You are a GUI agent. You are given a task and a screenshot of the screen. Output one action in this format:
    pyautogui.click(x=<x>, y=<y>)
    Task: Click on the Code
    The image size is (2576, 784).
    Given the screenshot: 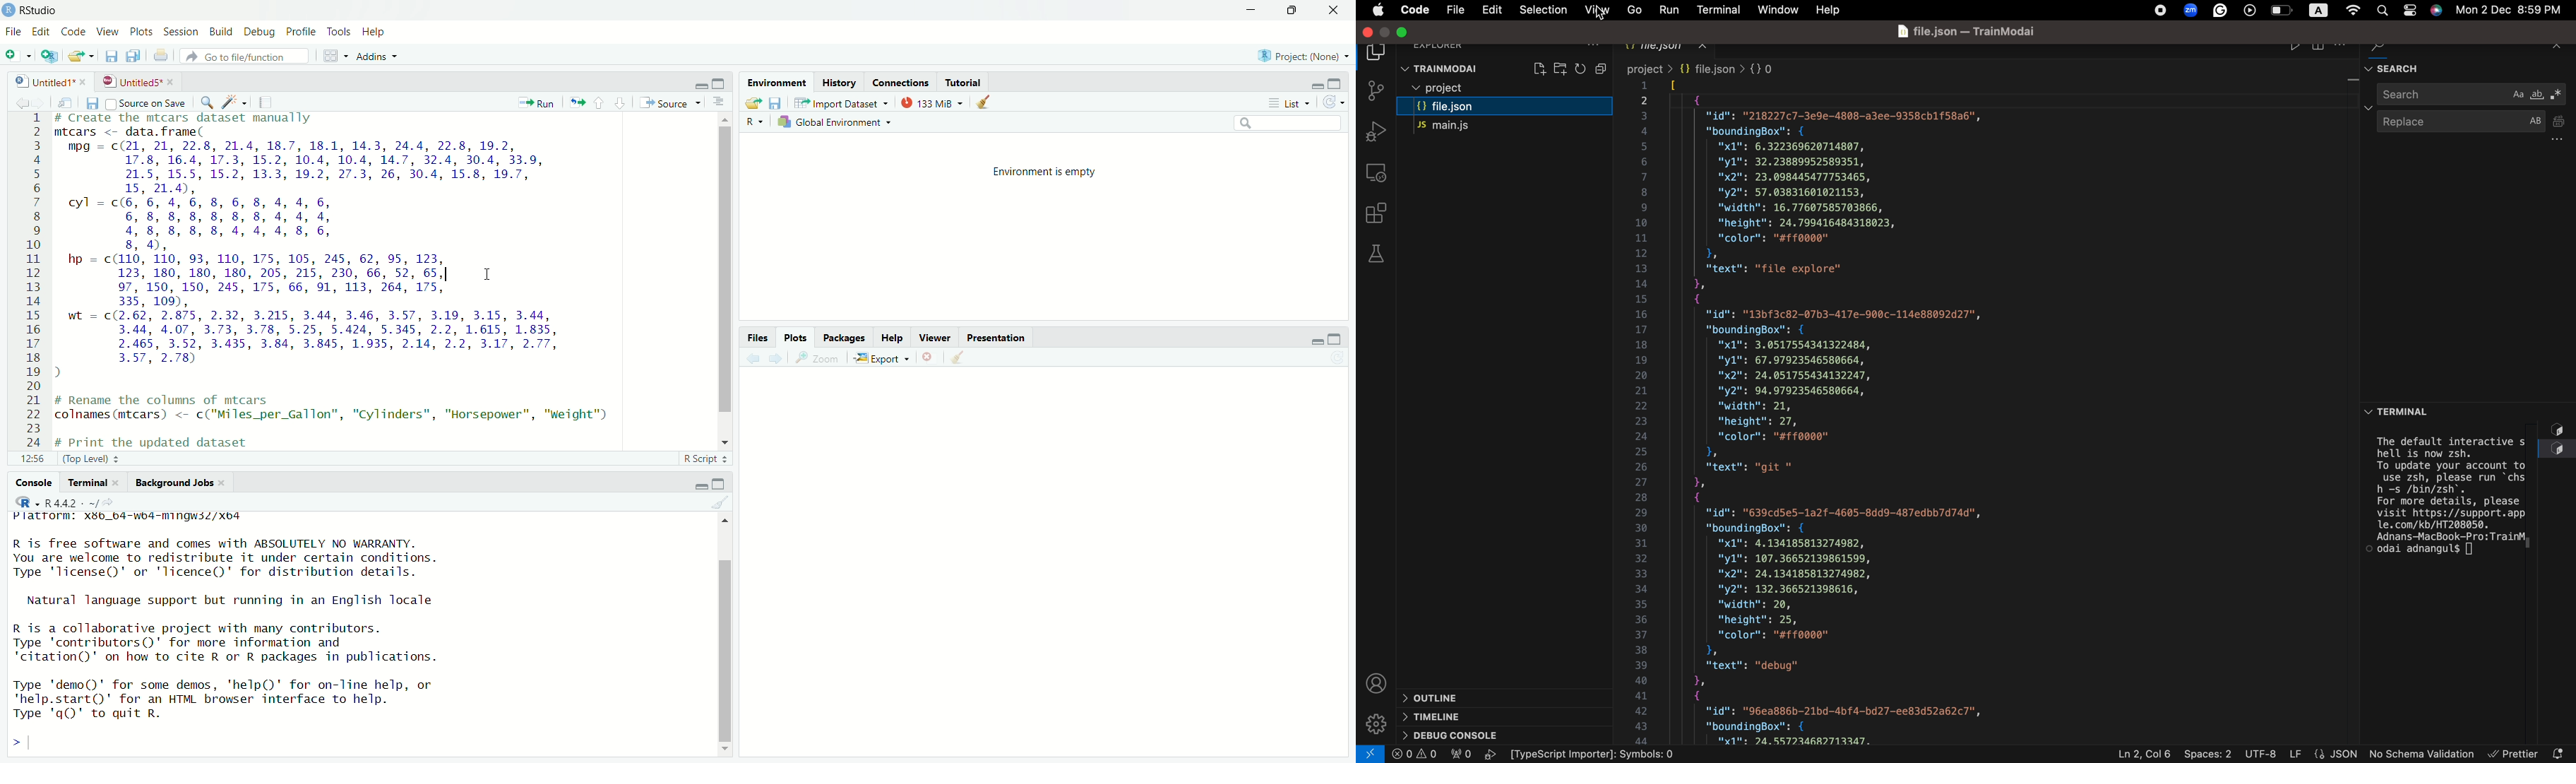 What is the action you would take?
    pyautogui.click(x=73, y=31)
    